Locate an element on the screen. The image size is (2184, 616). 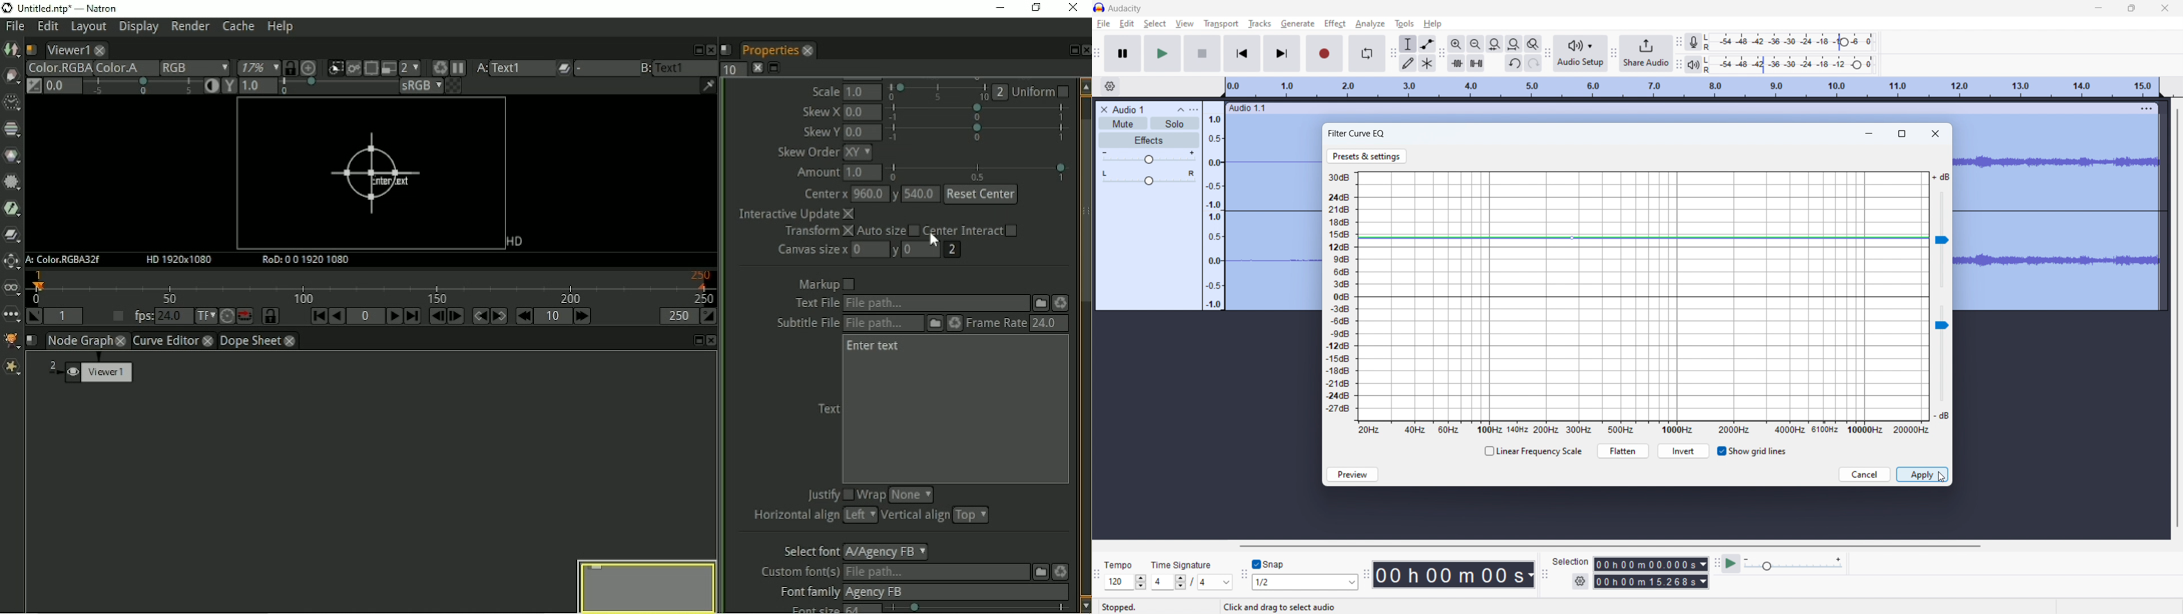
menu is located at coordinates (2147, 108).